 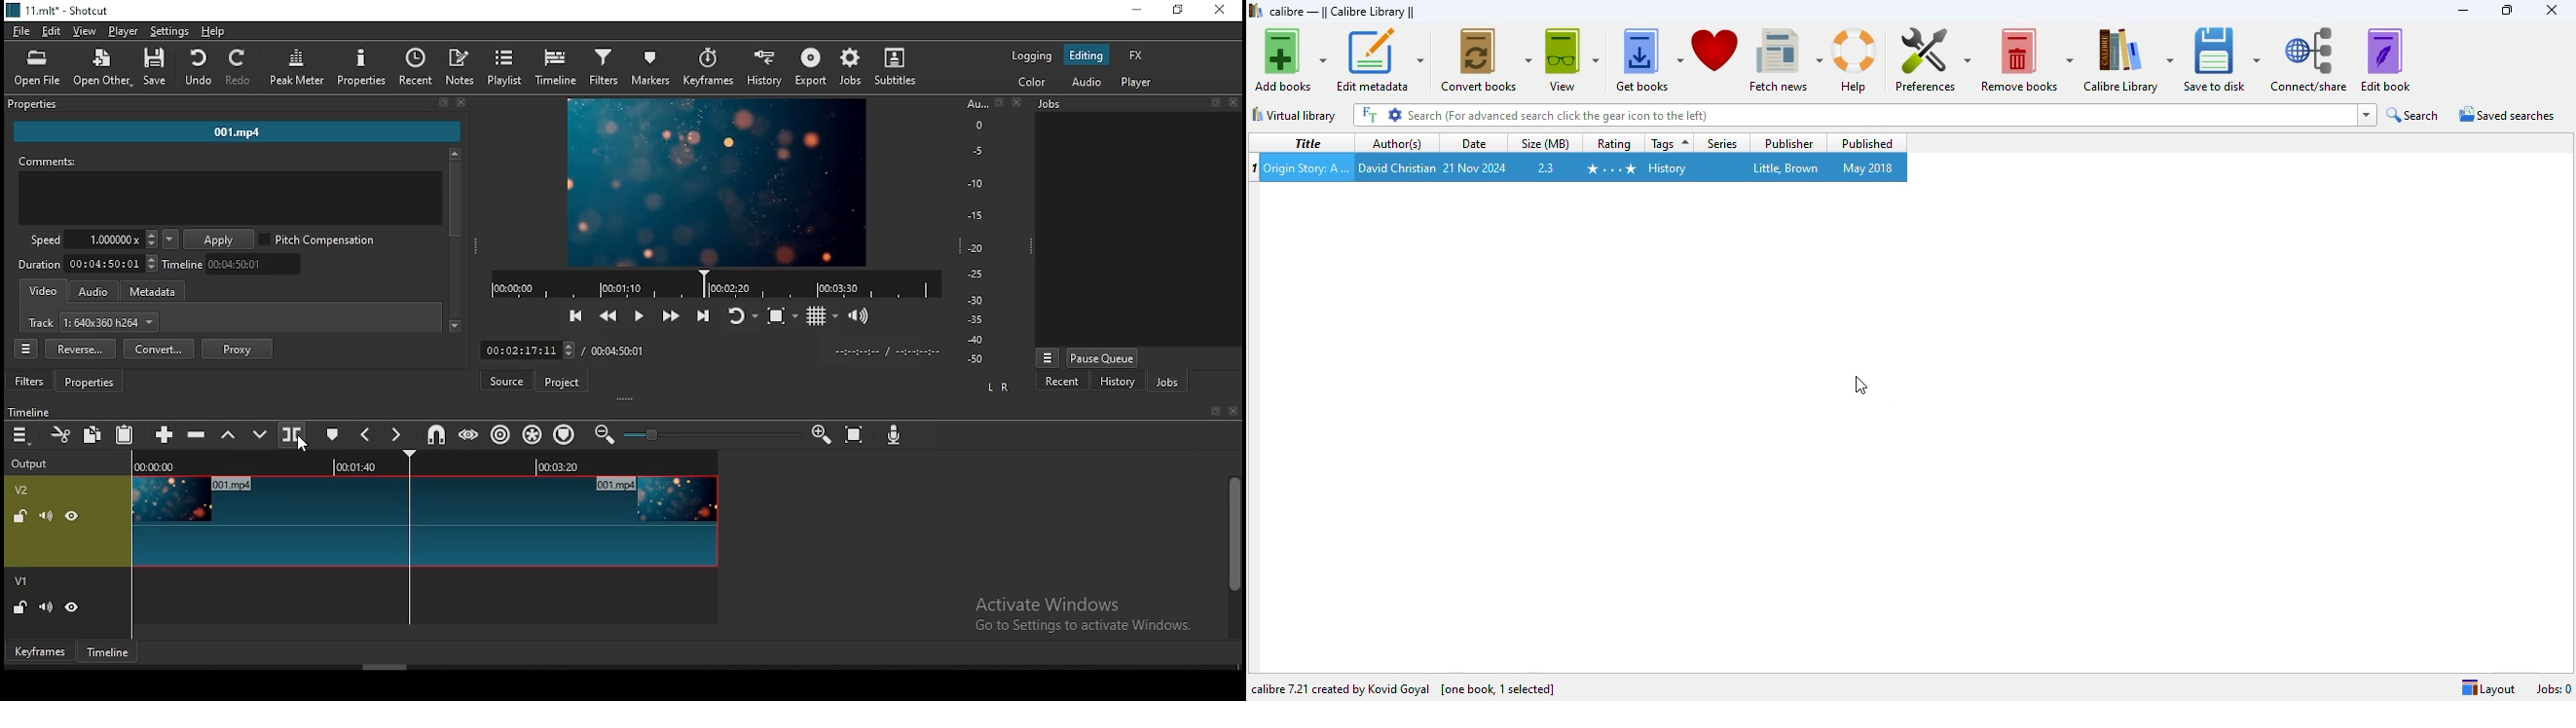 I want to click on (UN)MUTE, so click(x=45, y=514).